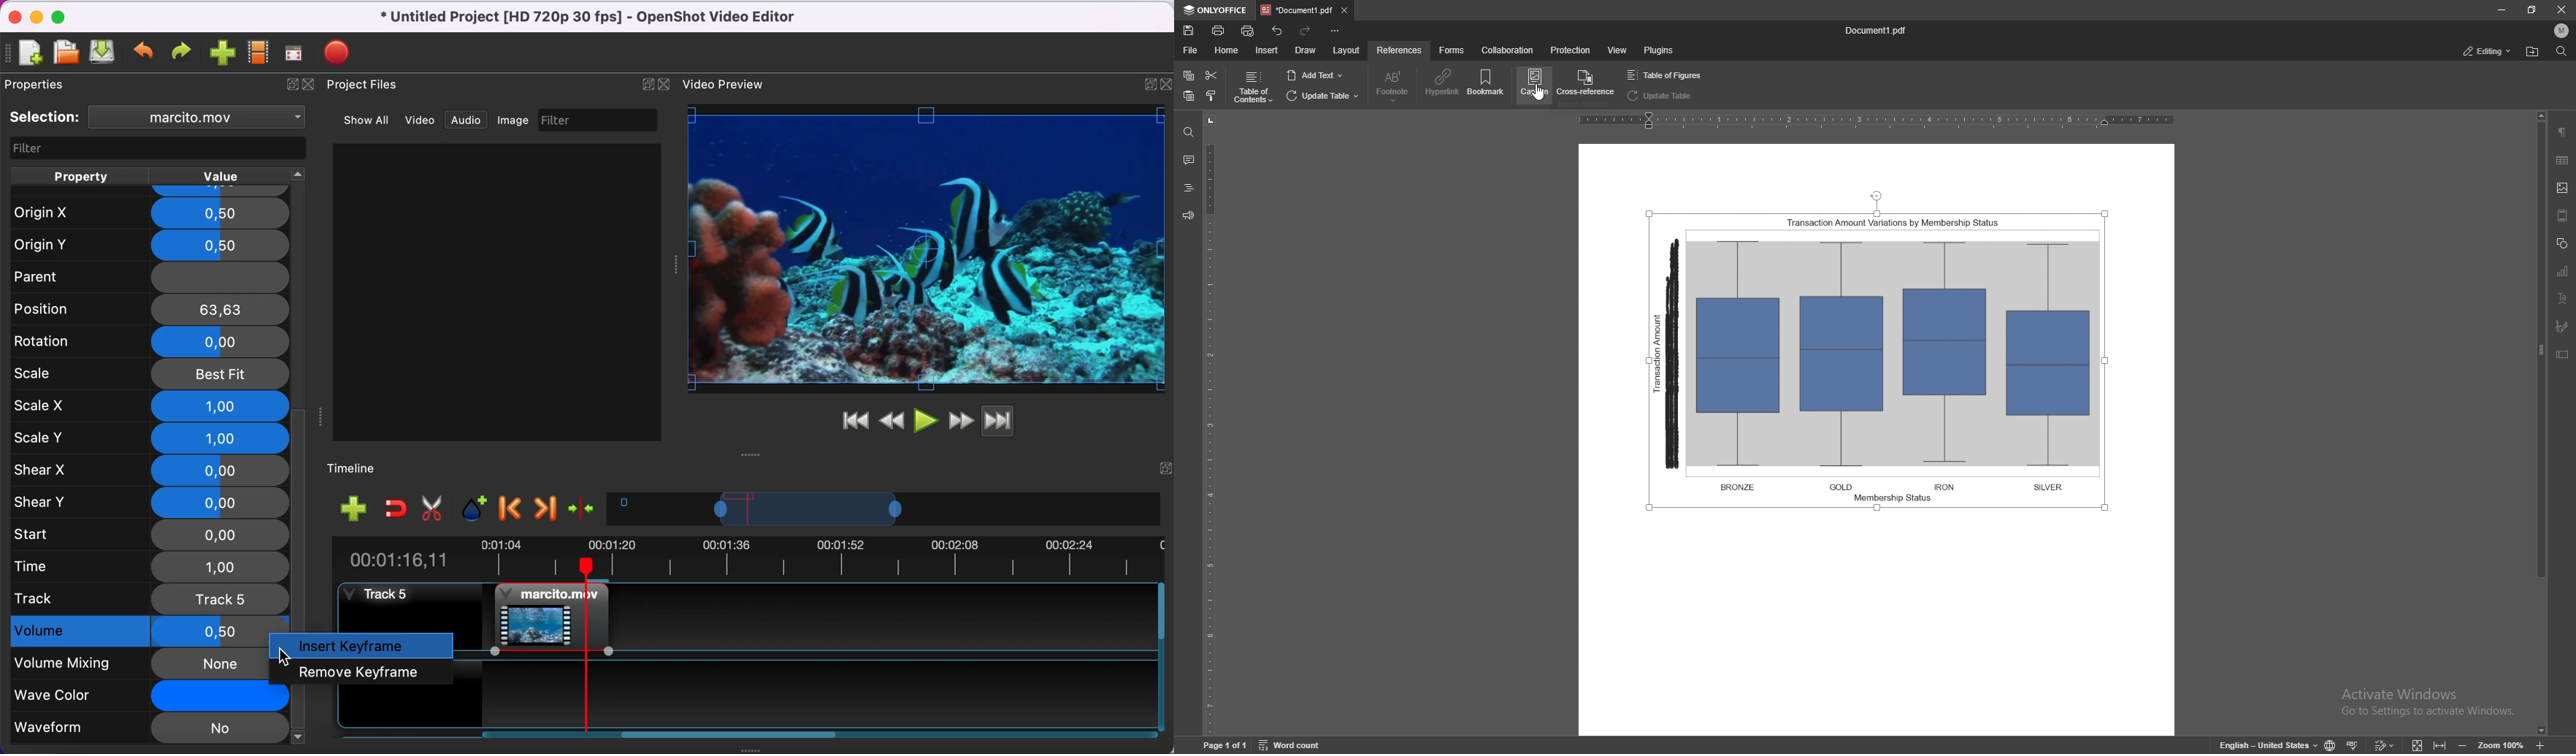  What do you see at coordinates (2563, 354) in the screenshot?
I see `text box` at bounding box center [2563, 354].